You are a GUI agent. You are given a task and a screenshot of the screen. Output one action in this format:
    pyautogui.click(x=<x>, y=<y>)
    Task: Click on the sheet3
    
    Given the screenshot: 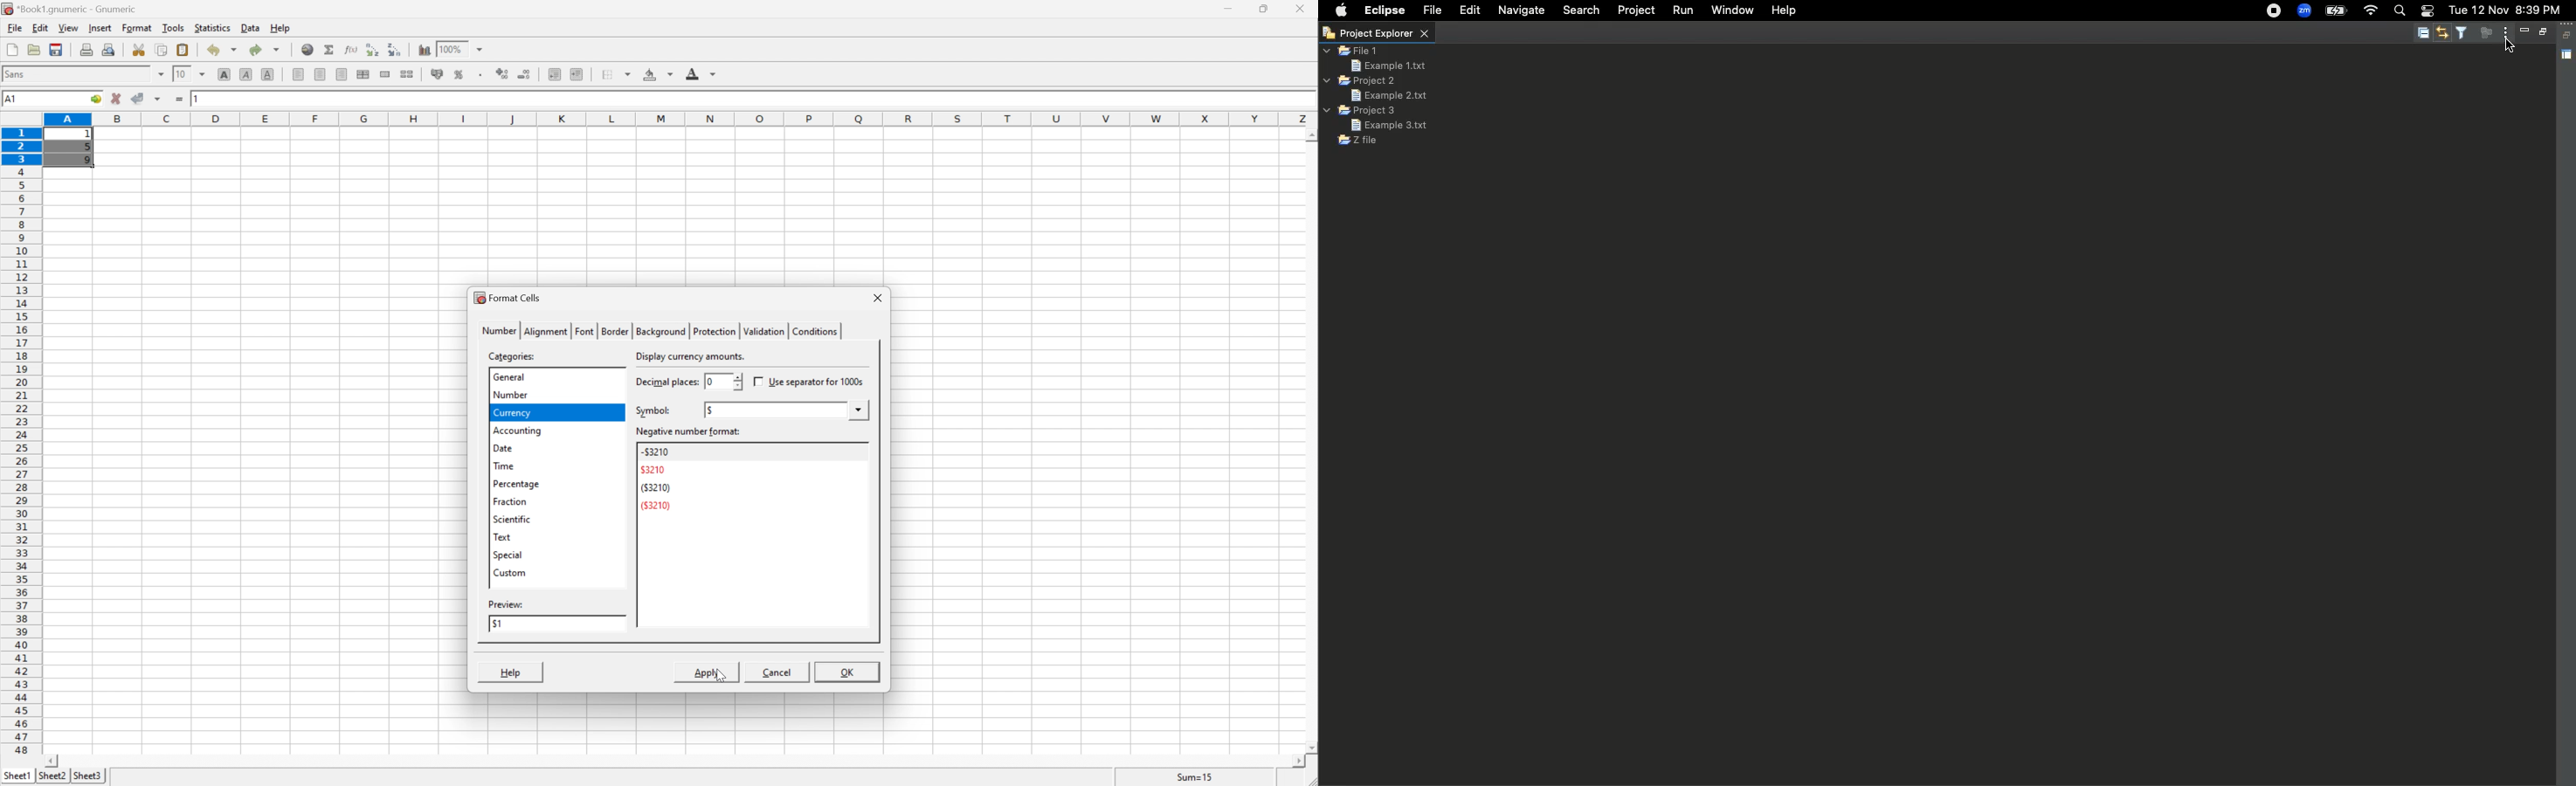 What is the action you would take?
    pyautogui.click(x=87, y=777)
    